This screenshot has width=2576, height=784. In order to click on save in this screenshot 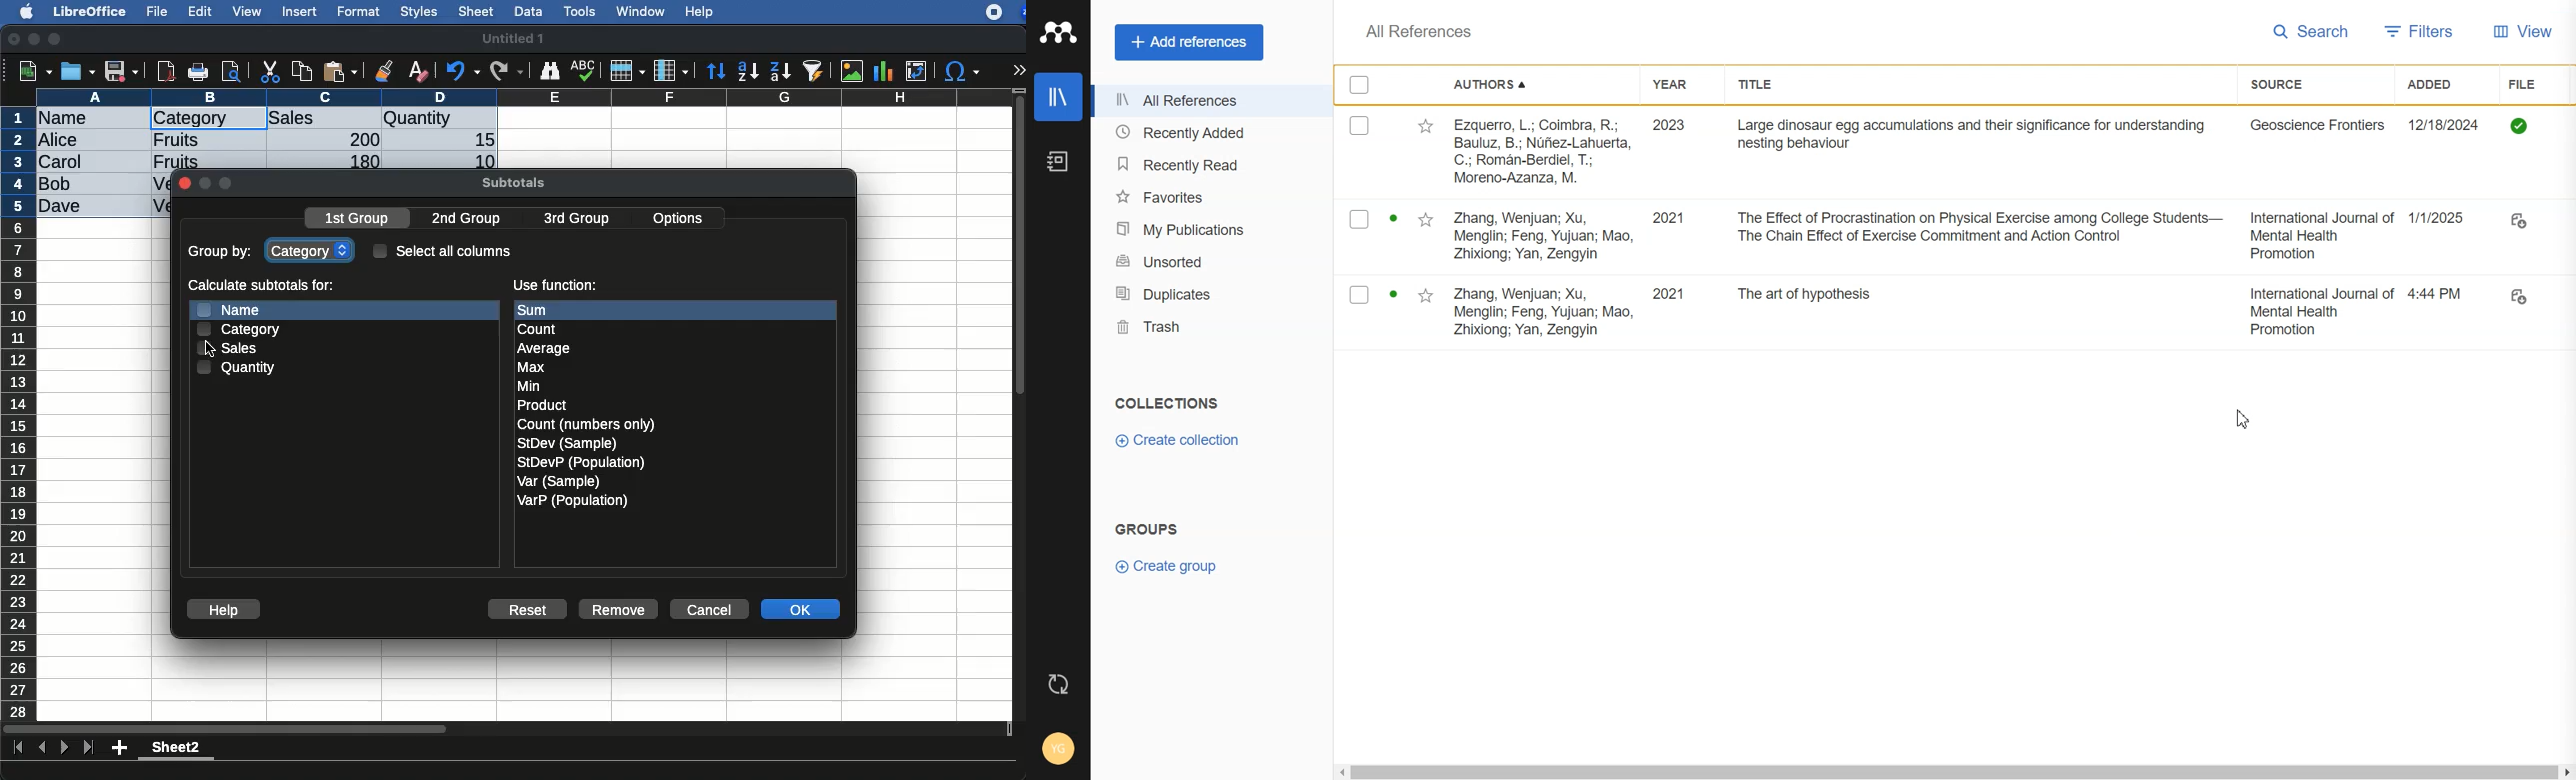, I will do `click(79, 71)`.